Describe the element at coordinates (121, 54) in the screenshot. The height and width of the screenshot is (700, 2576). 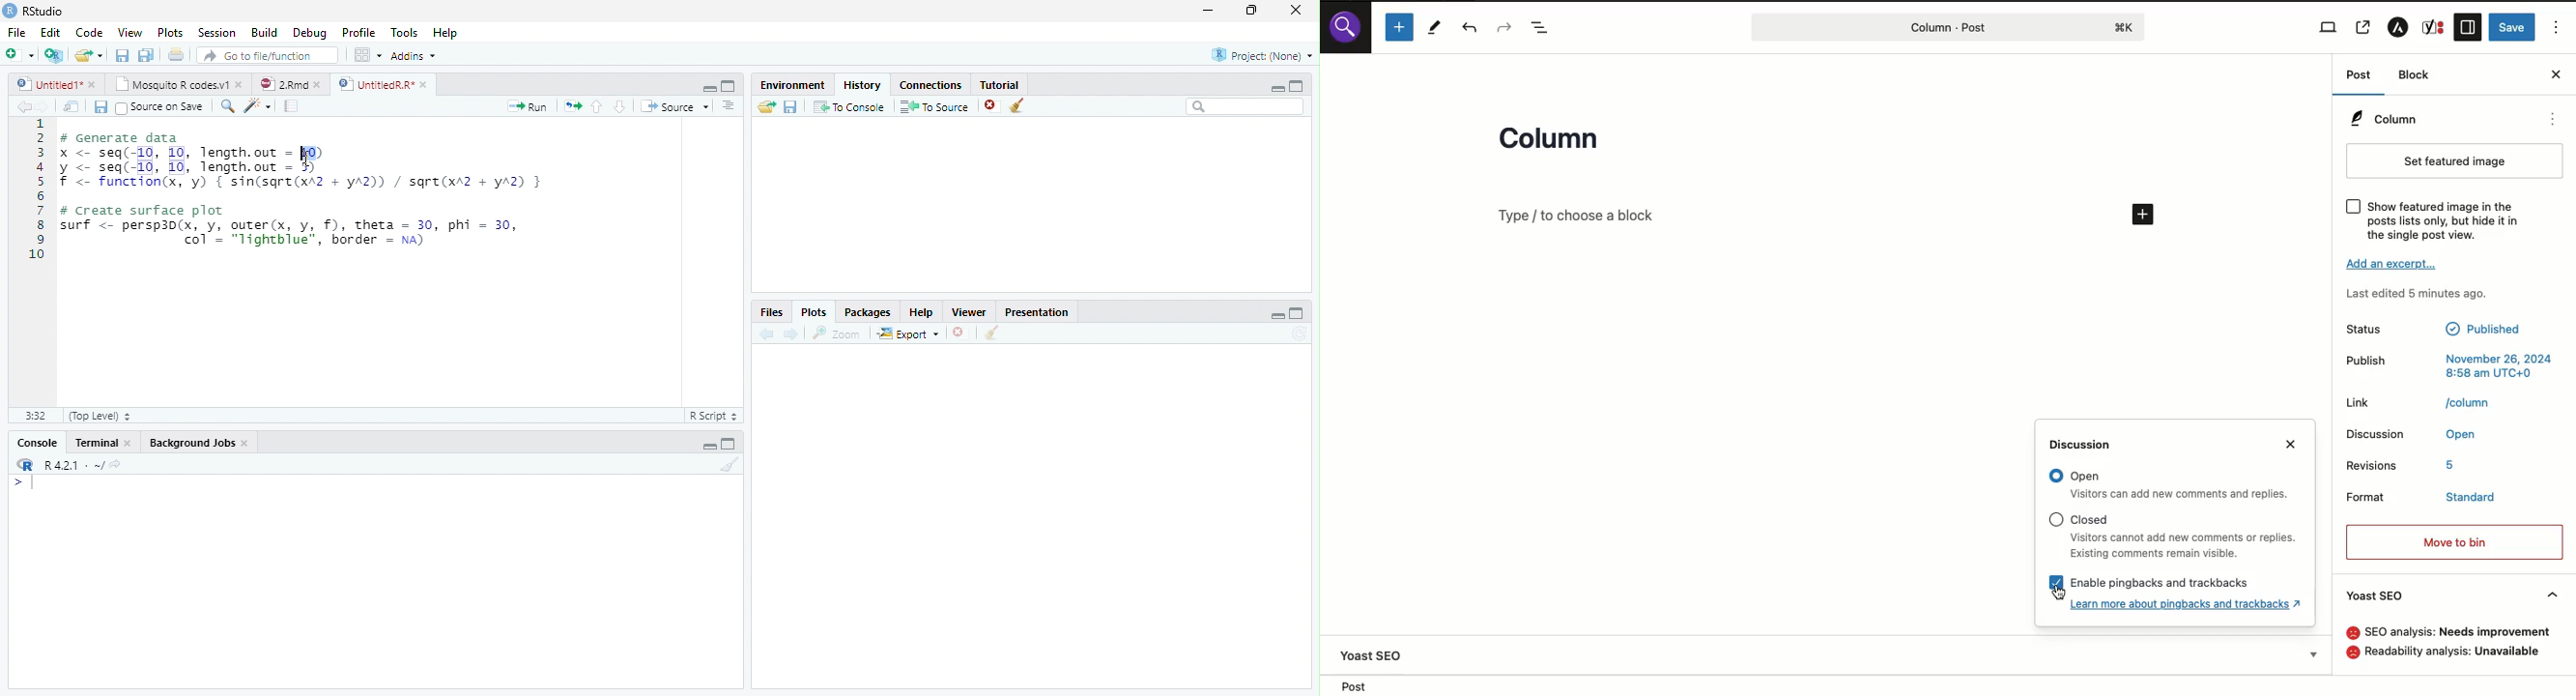
I see `Save current document` at that location.